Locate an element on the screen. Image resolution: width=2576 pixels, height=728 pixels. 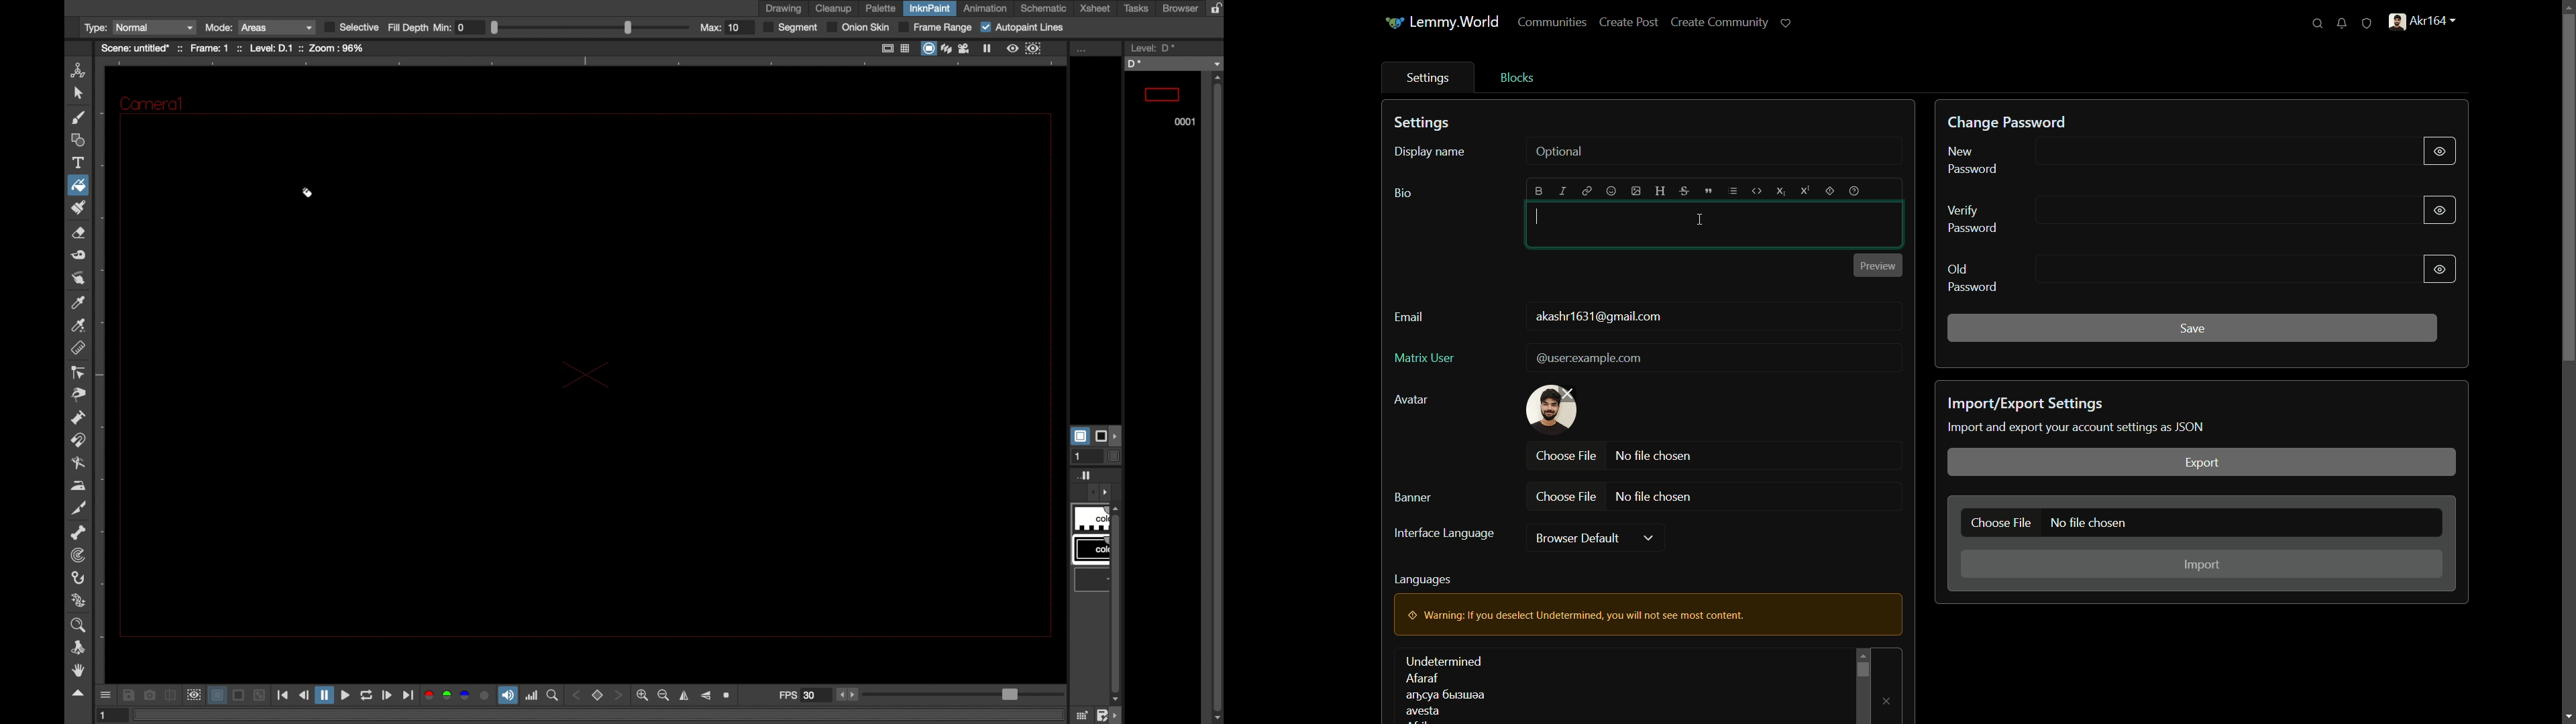
code is located at coordinates (1756, 192).